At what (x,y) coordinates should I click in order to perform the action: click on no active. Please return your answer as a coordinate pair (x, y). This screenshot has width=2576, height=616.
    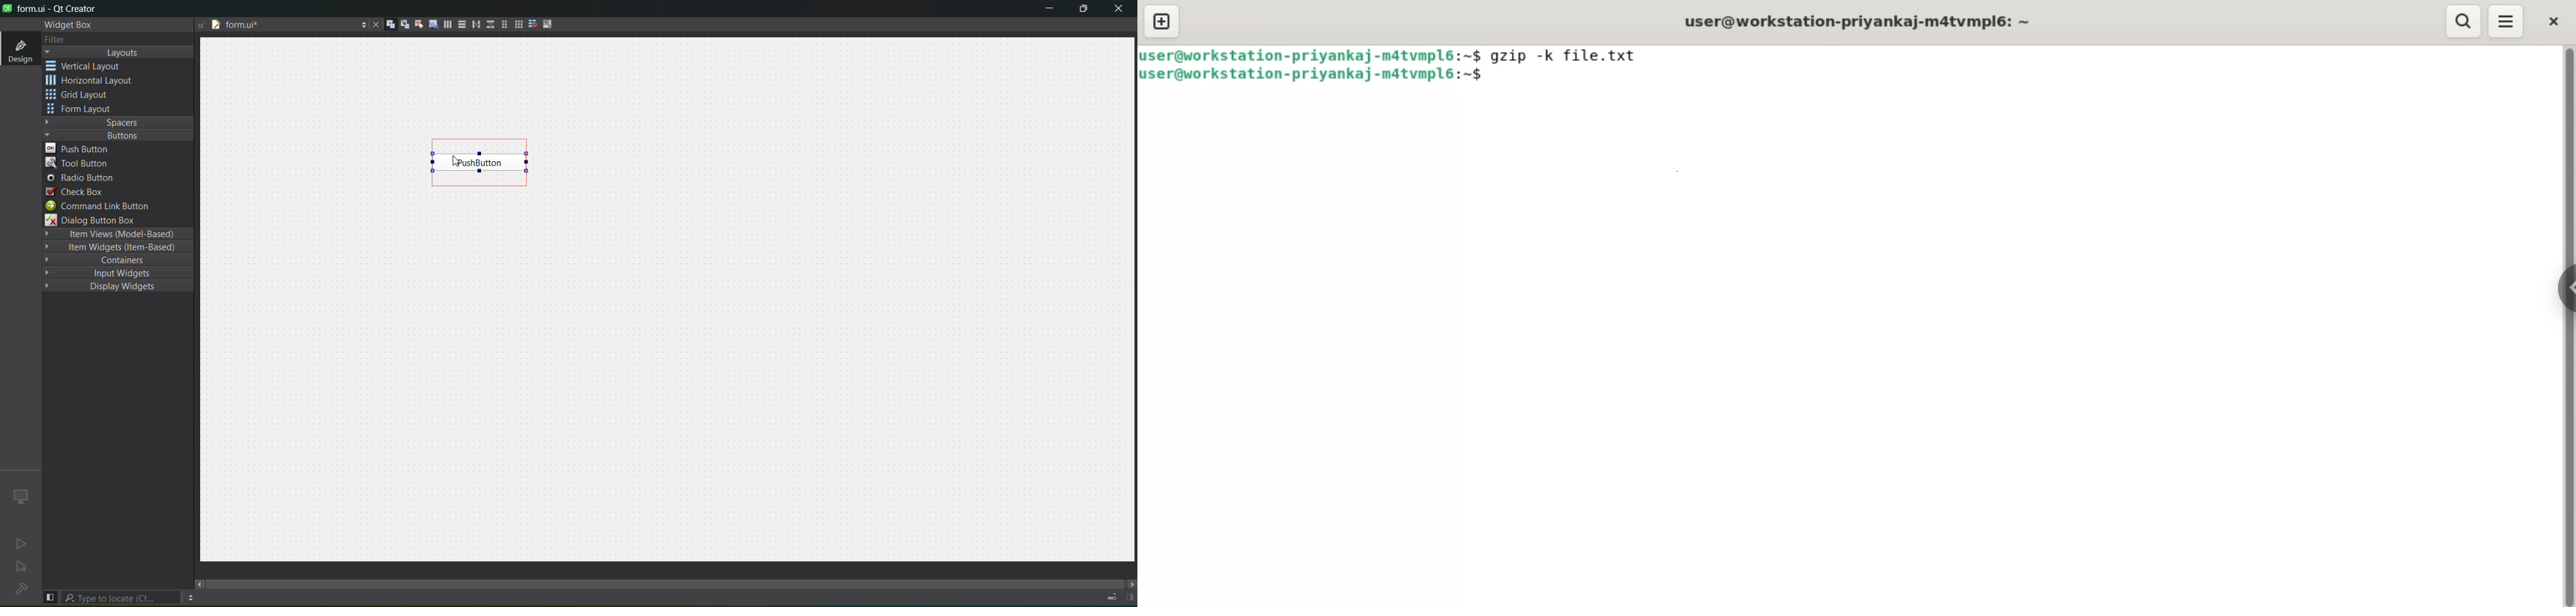
    Looking at the image, I should click on (18, 544).